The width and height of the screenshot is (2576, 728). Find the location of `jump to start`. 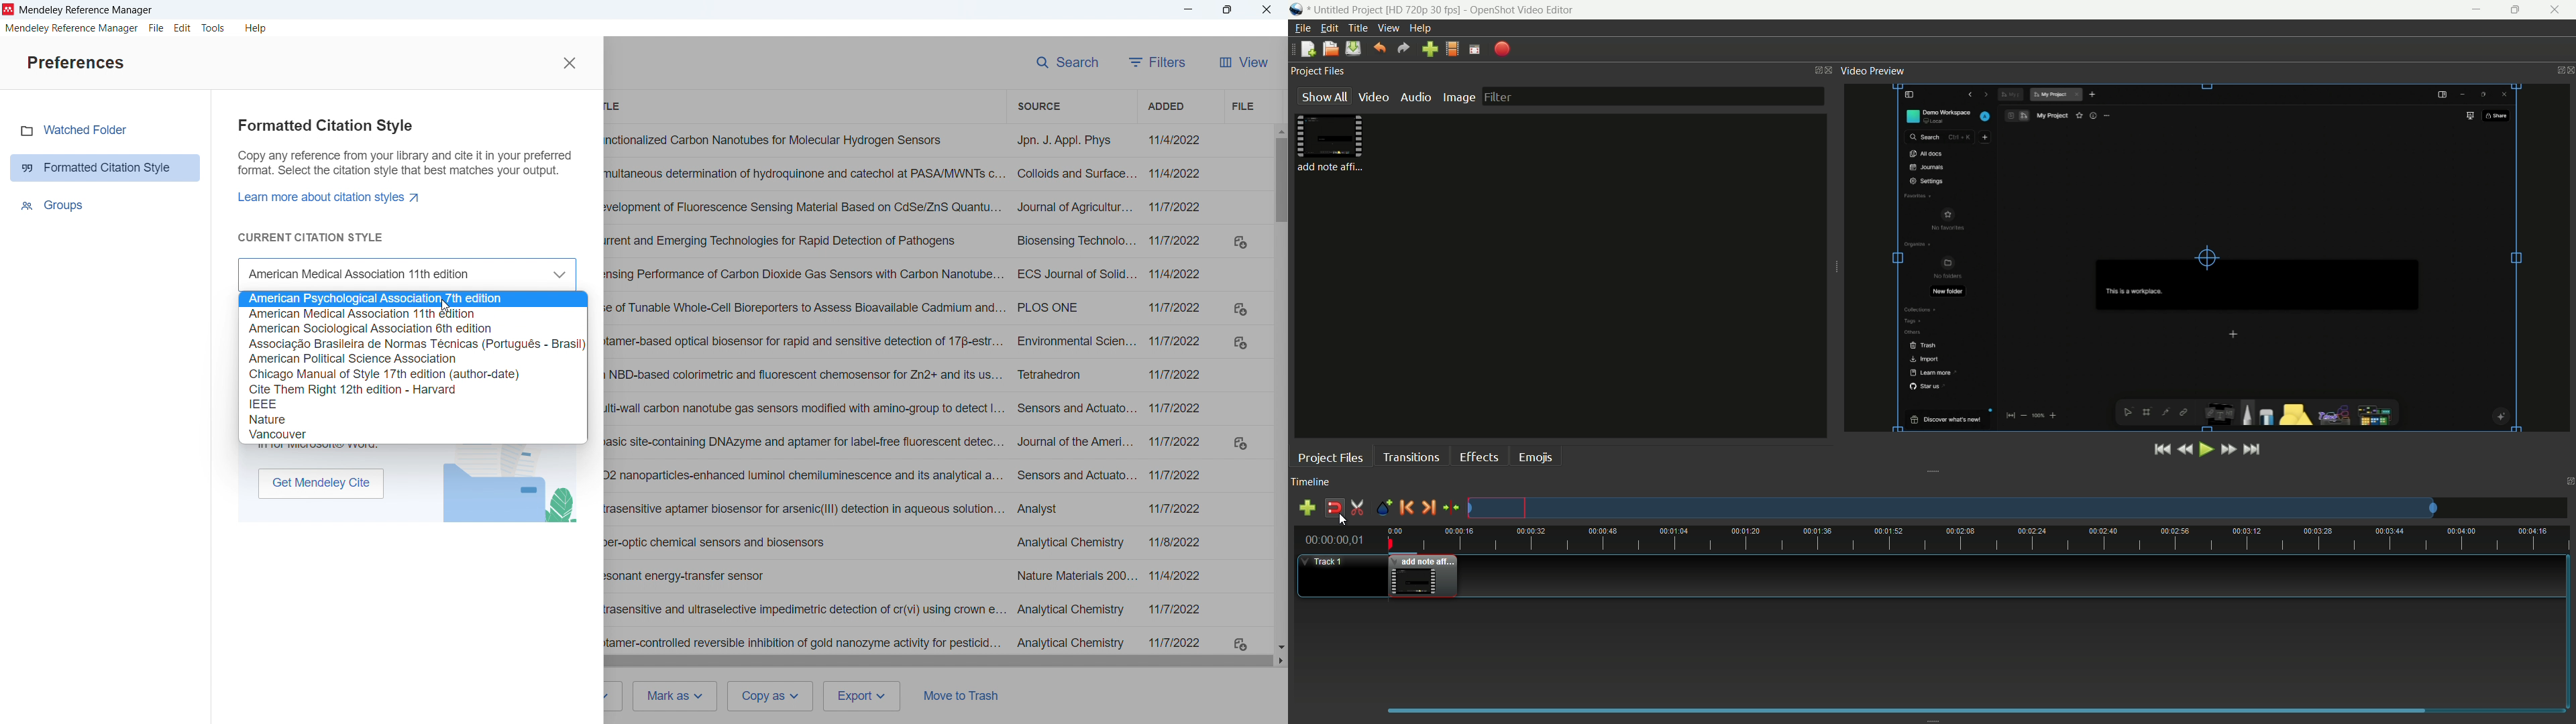

jump to start is located at coordinates (2161, 450).